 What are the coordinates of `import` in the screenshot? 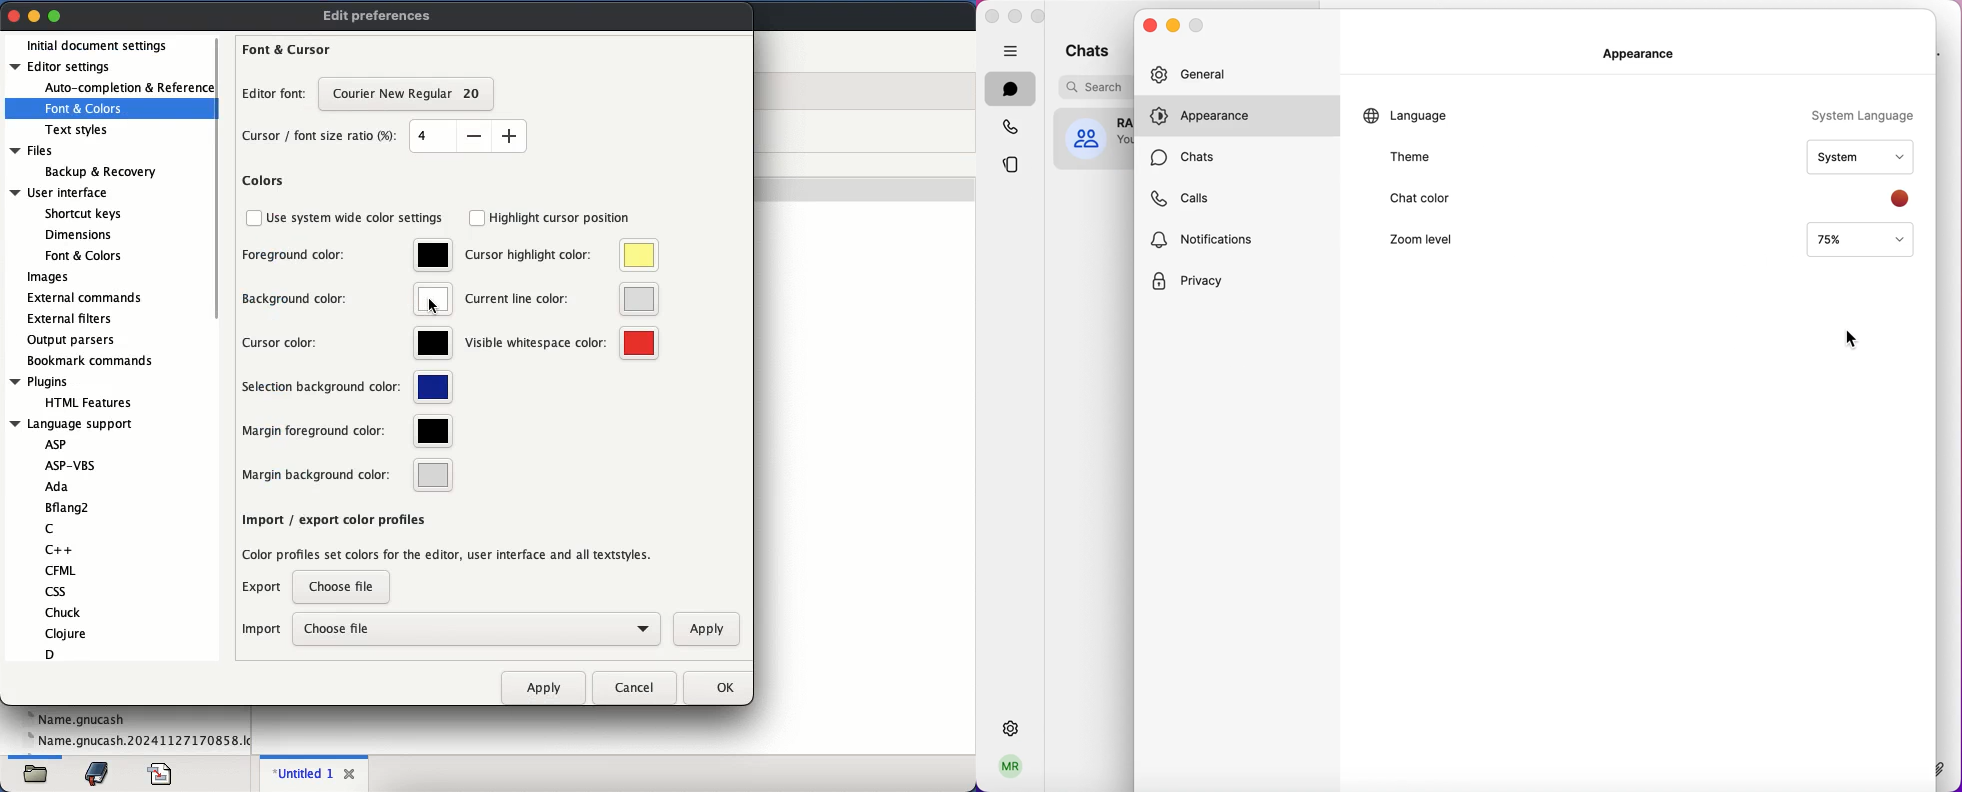 It's located at (261, 630).